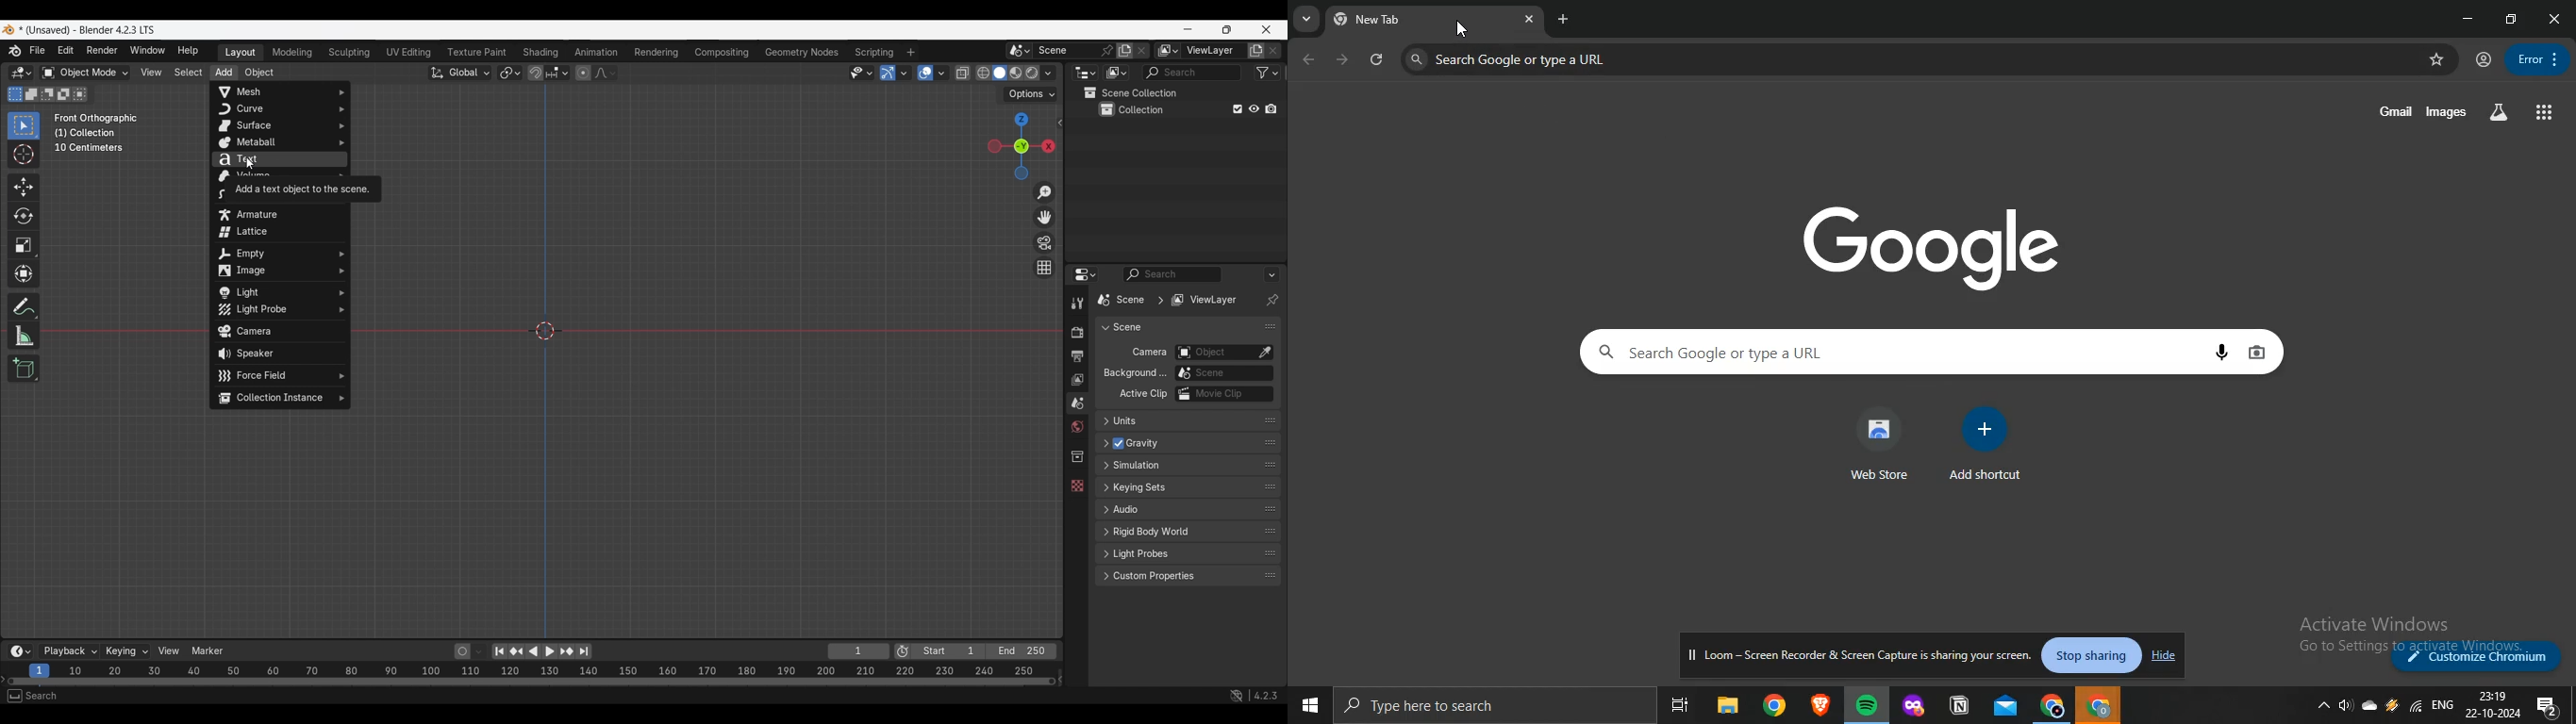  Describe the element at coordinates (23, 336) in the screenshot. I see `Measure` at that location.